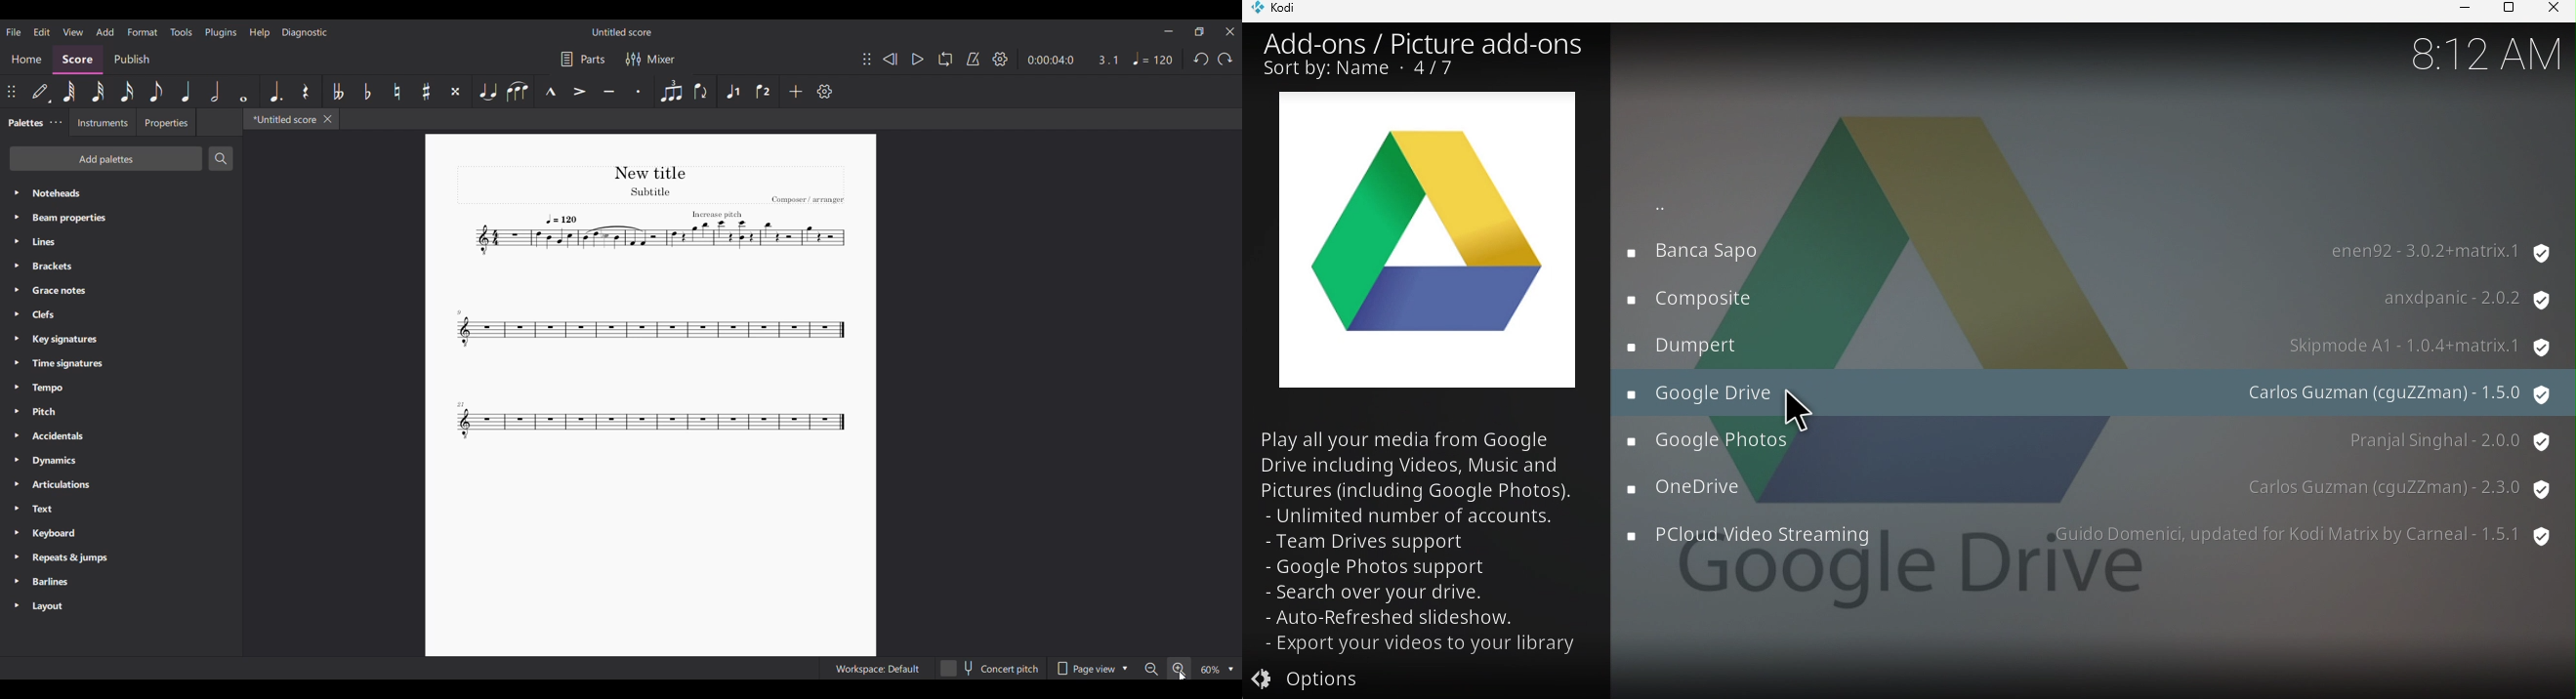 This screenshot has height=700, width=2576. What do you see at coordinates (12, 91) in the screenshot?
I see `Change position` at bounding box center [12, 91].